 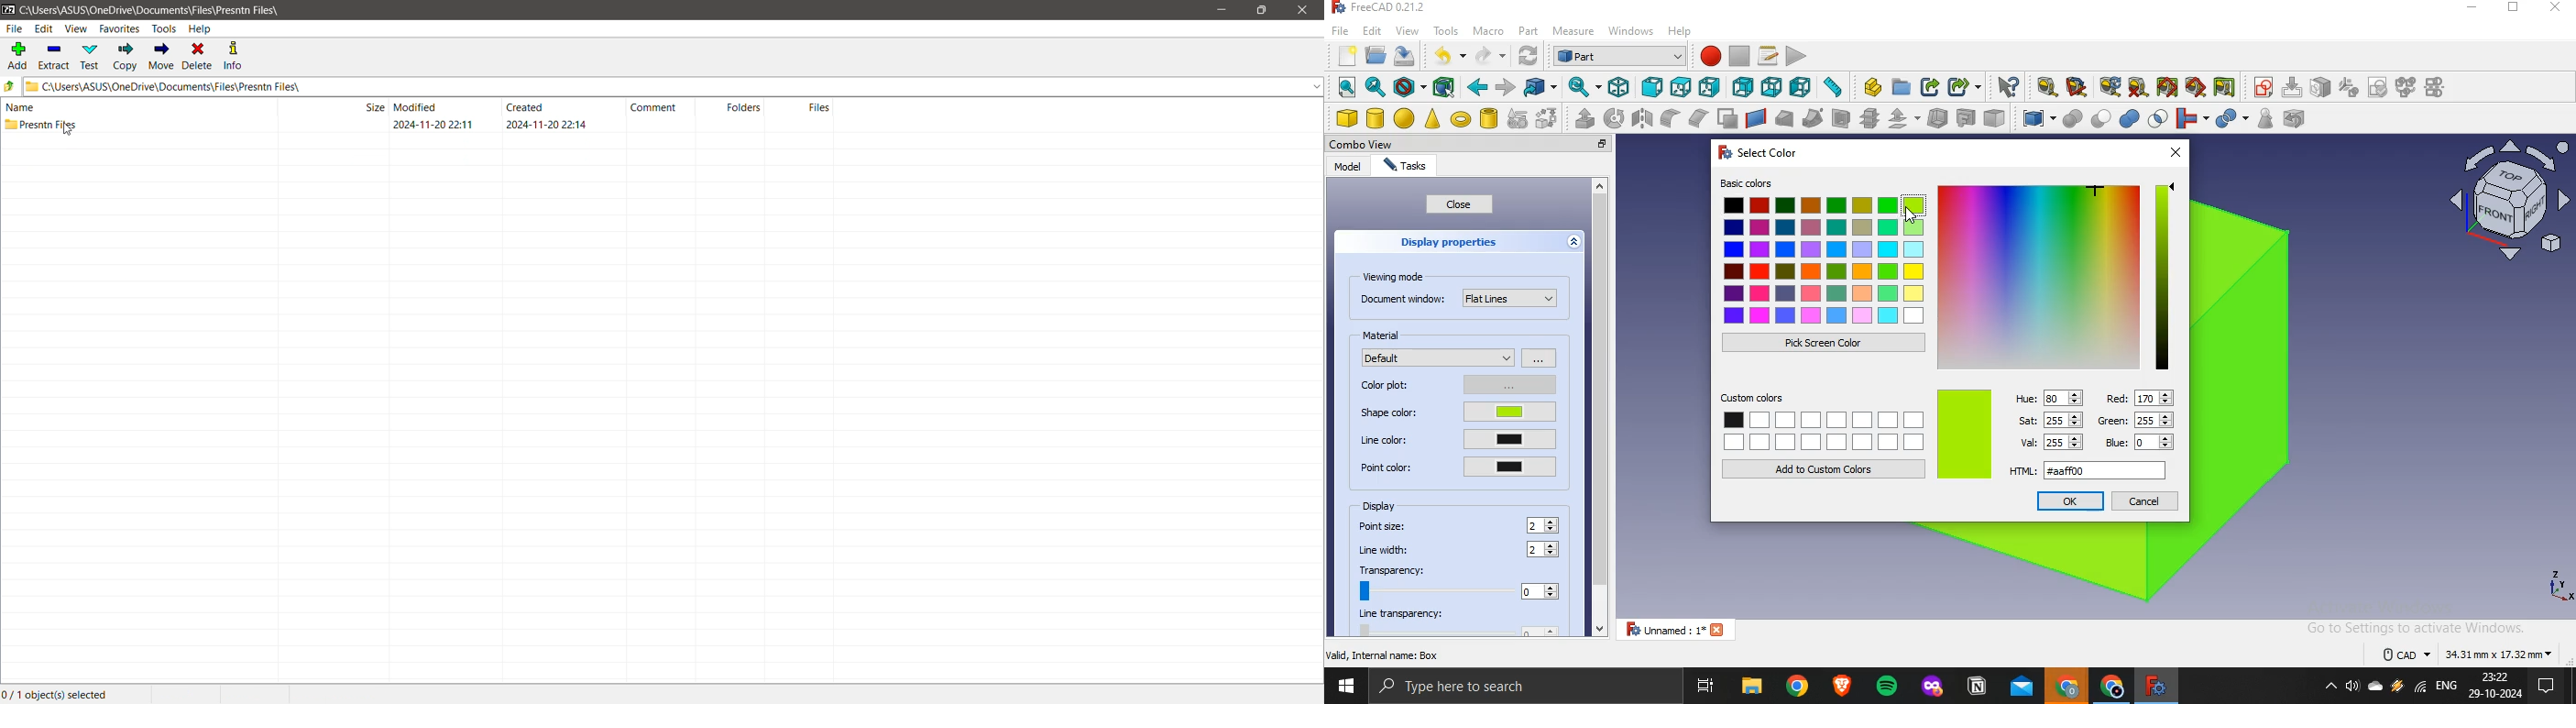 What do you see at coordinates (1619, 55) in the screenshot?
I see `workbench` at bounding box center [1619, 55].